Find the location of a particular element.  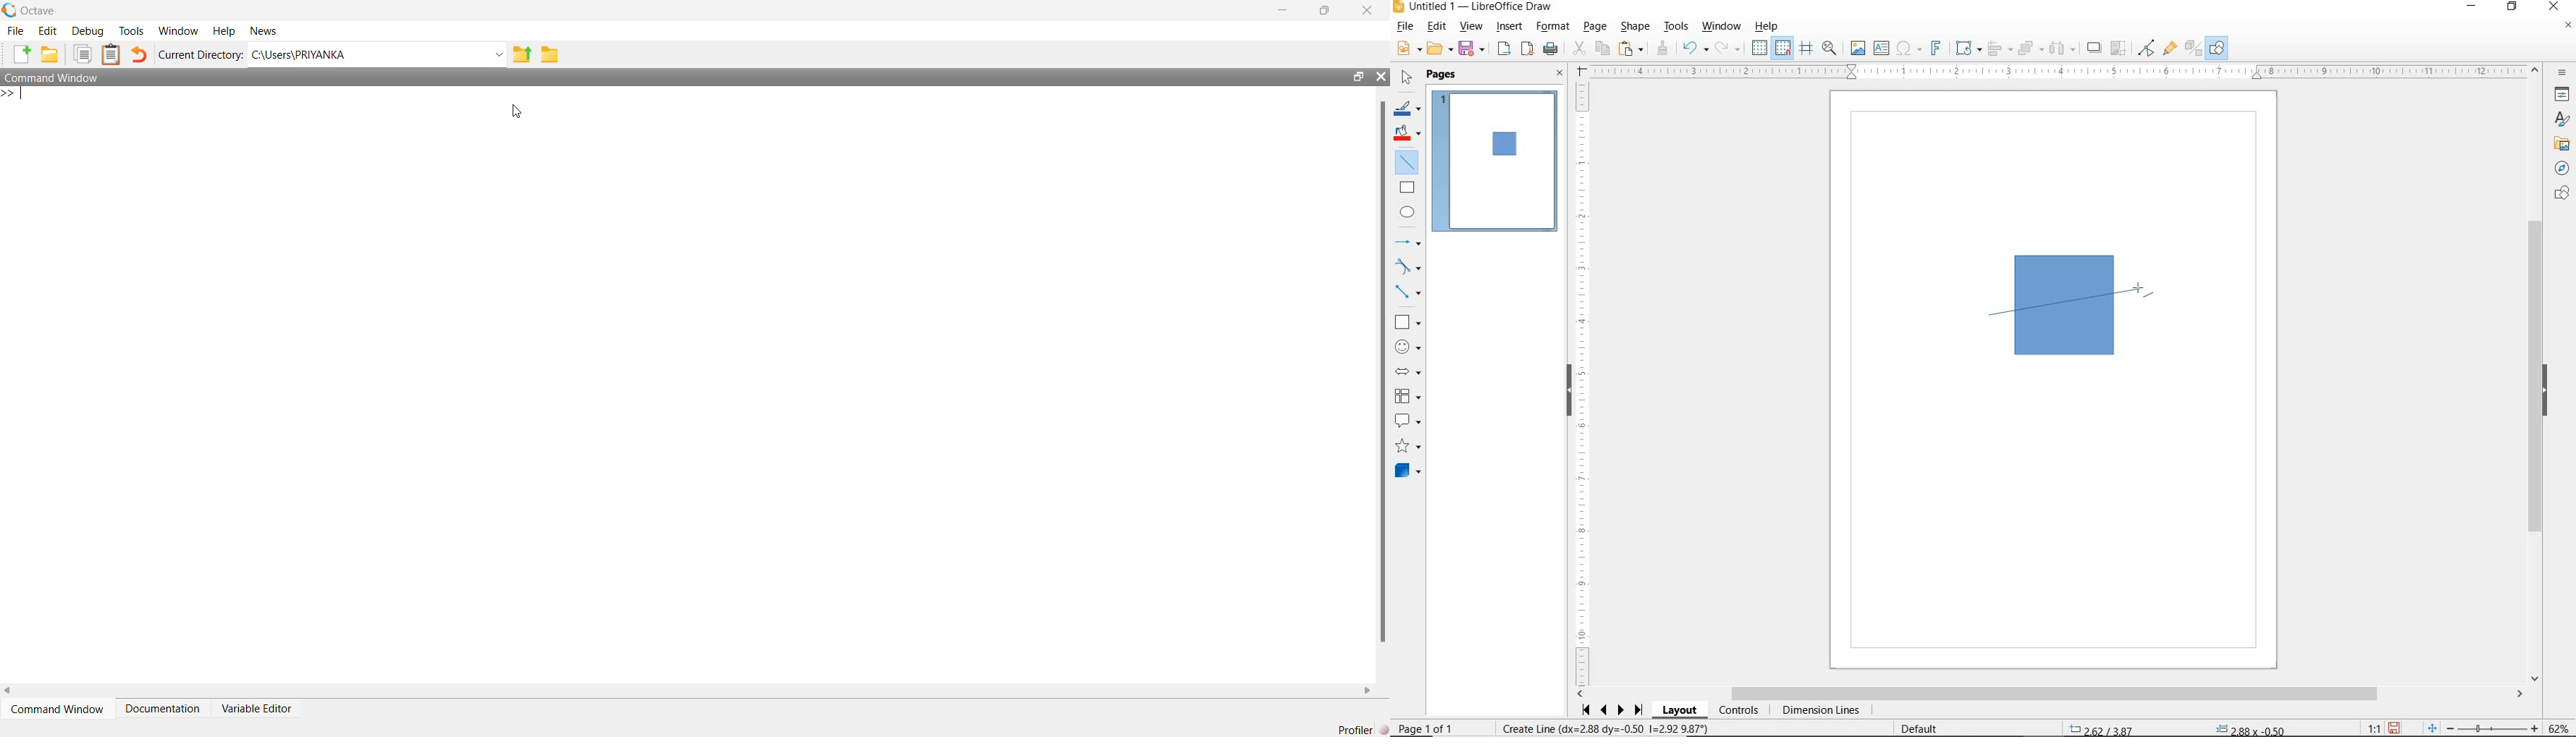

maximize is located at coordinates (1354, 75).